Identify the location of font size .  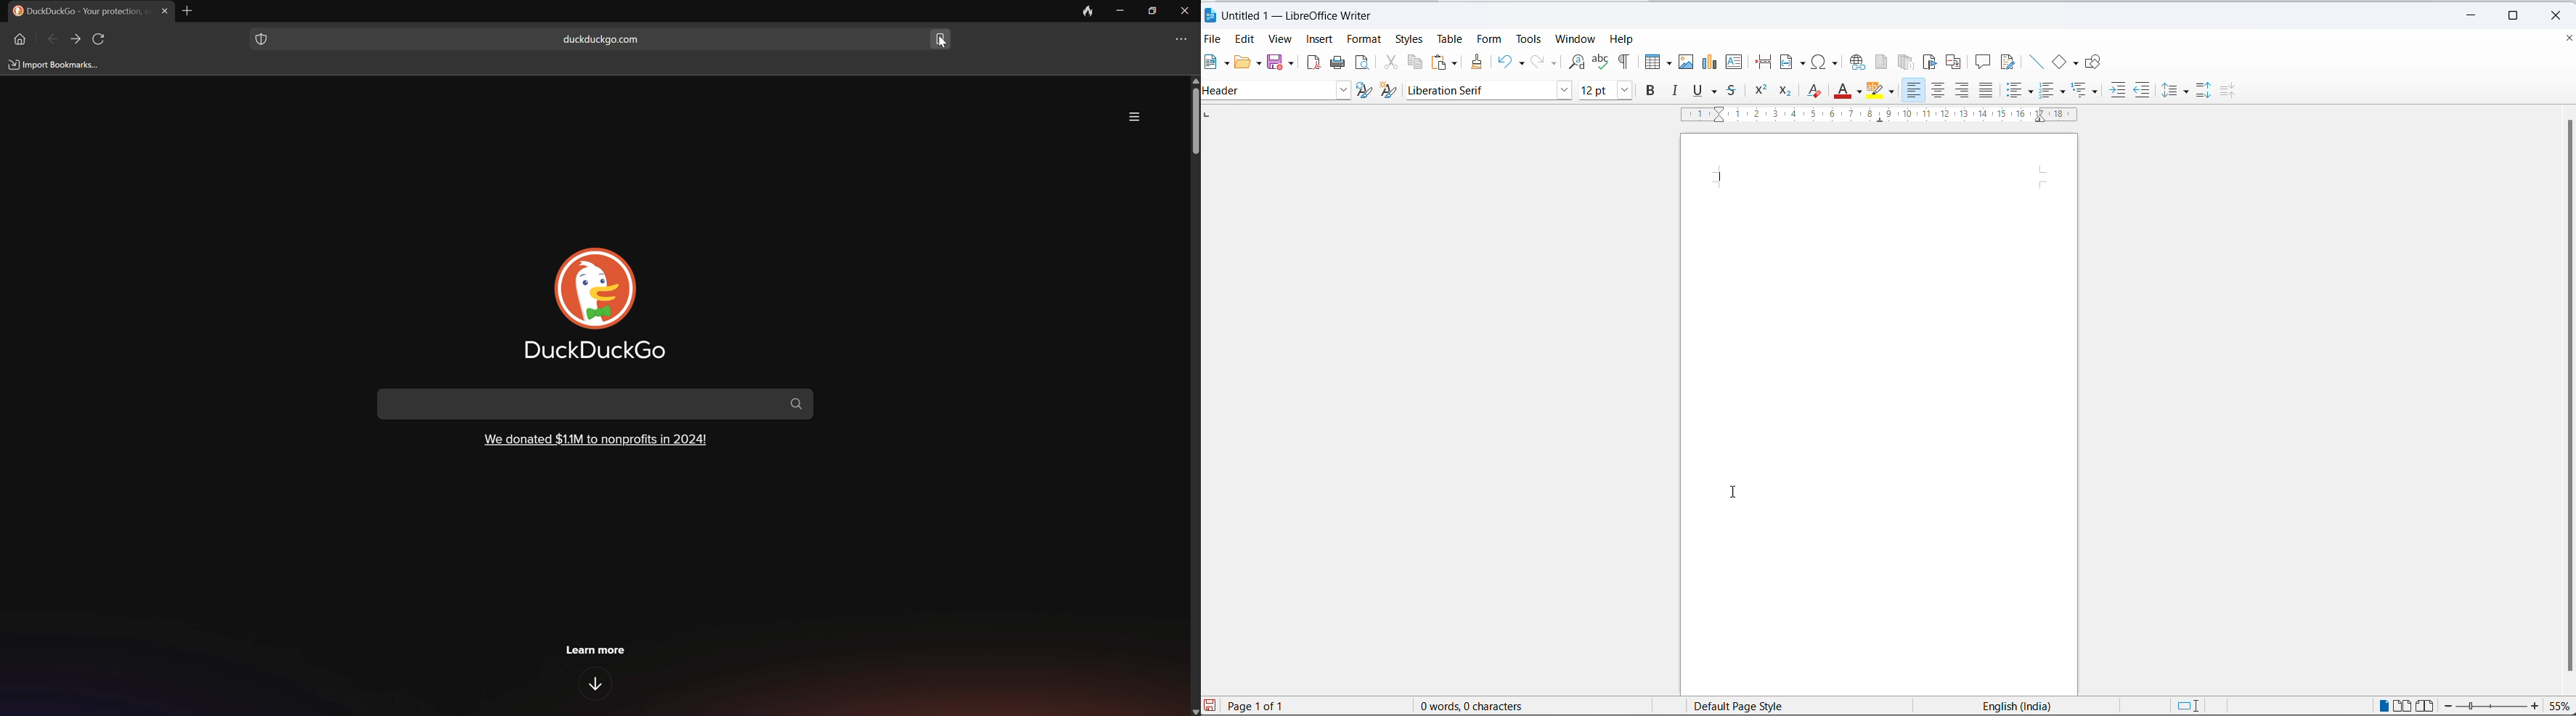
(1594, 91).